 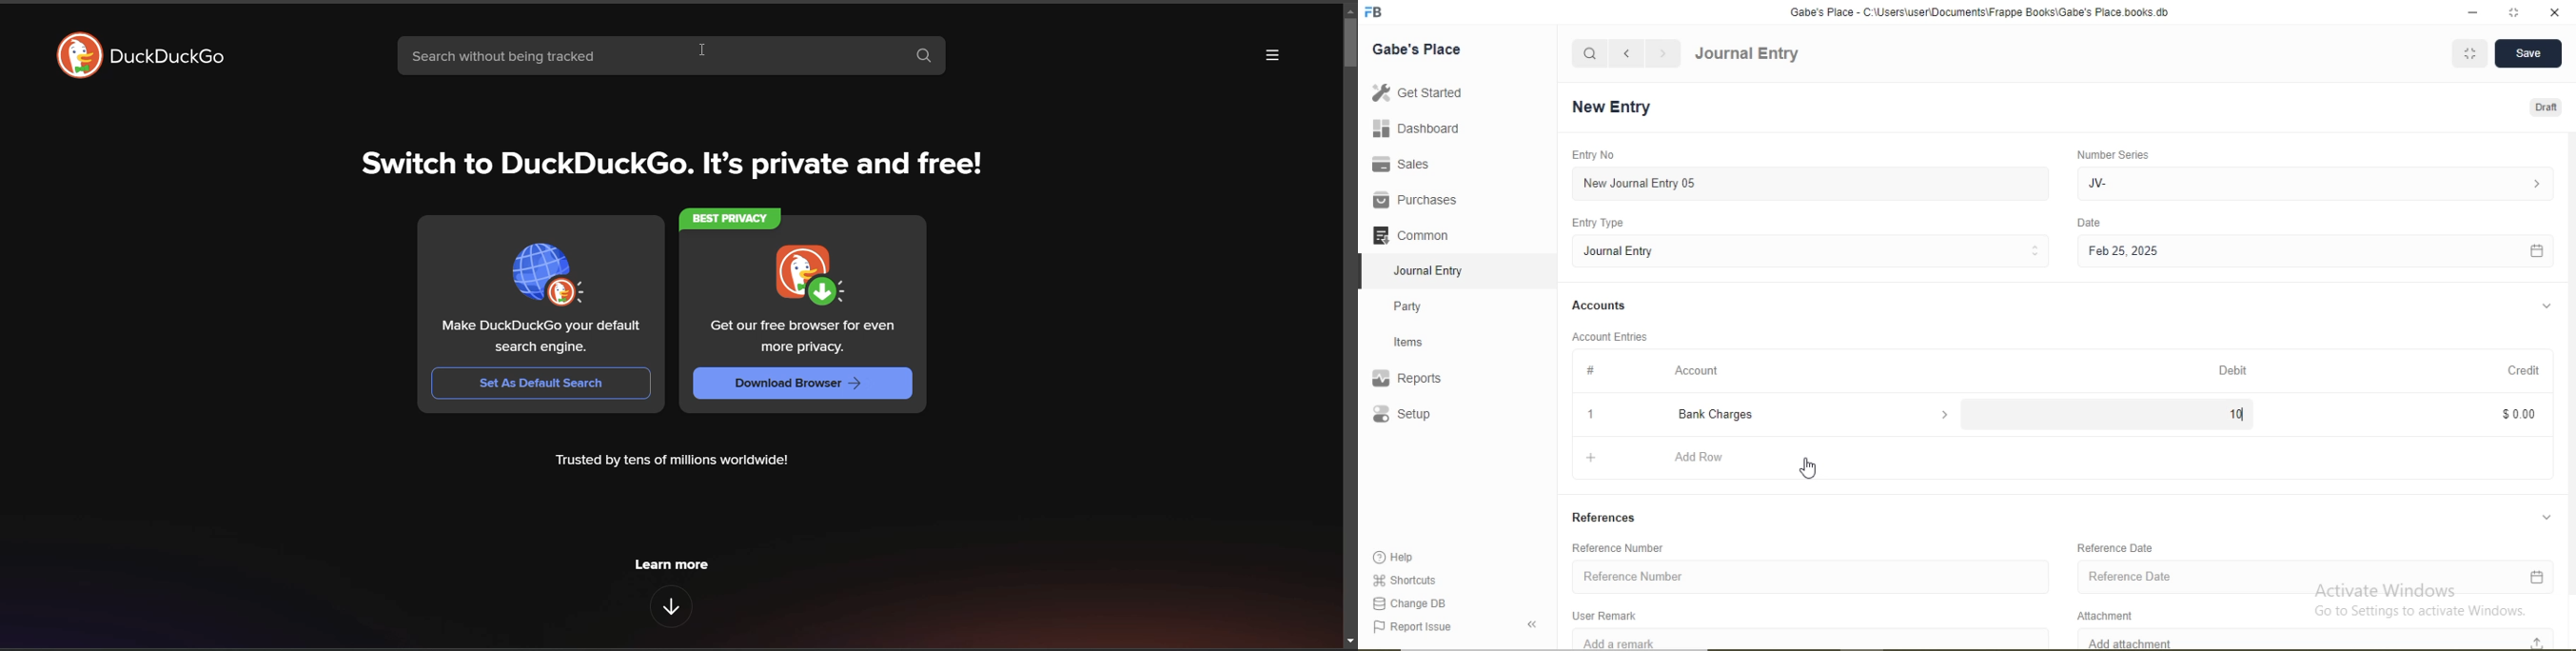 I want to click on navigate forward, so click(x=1664, y=53).